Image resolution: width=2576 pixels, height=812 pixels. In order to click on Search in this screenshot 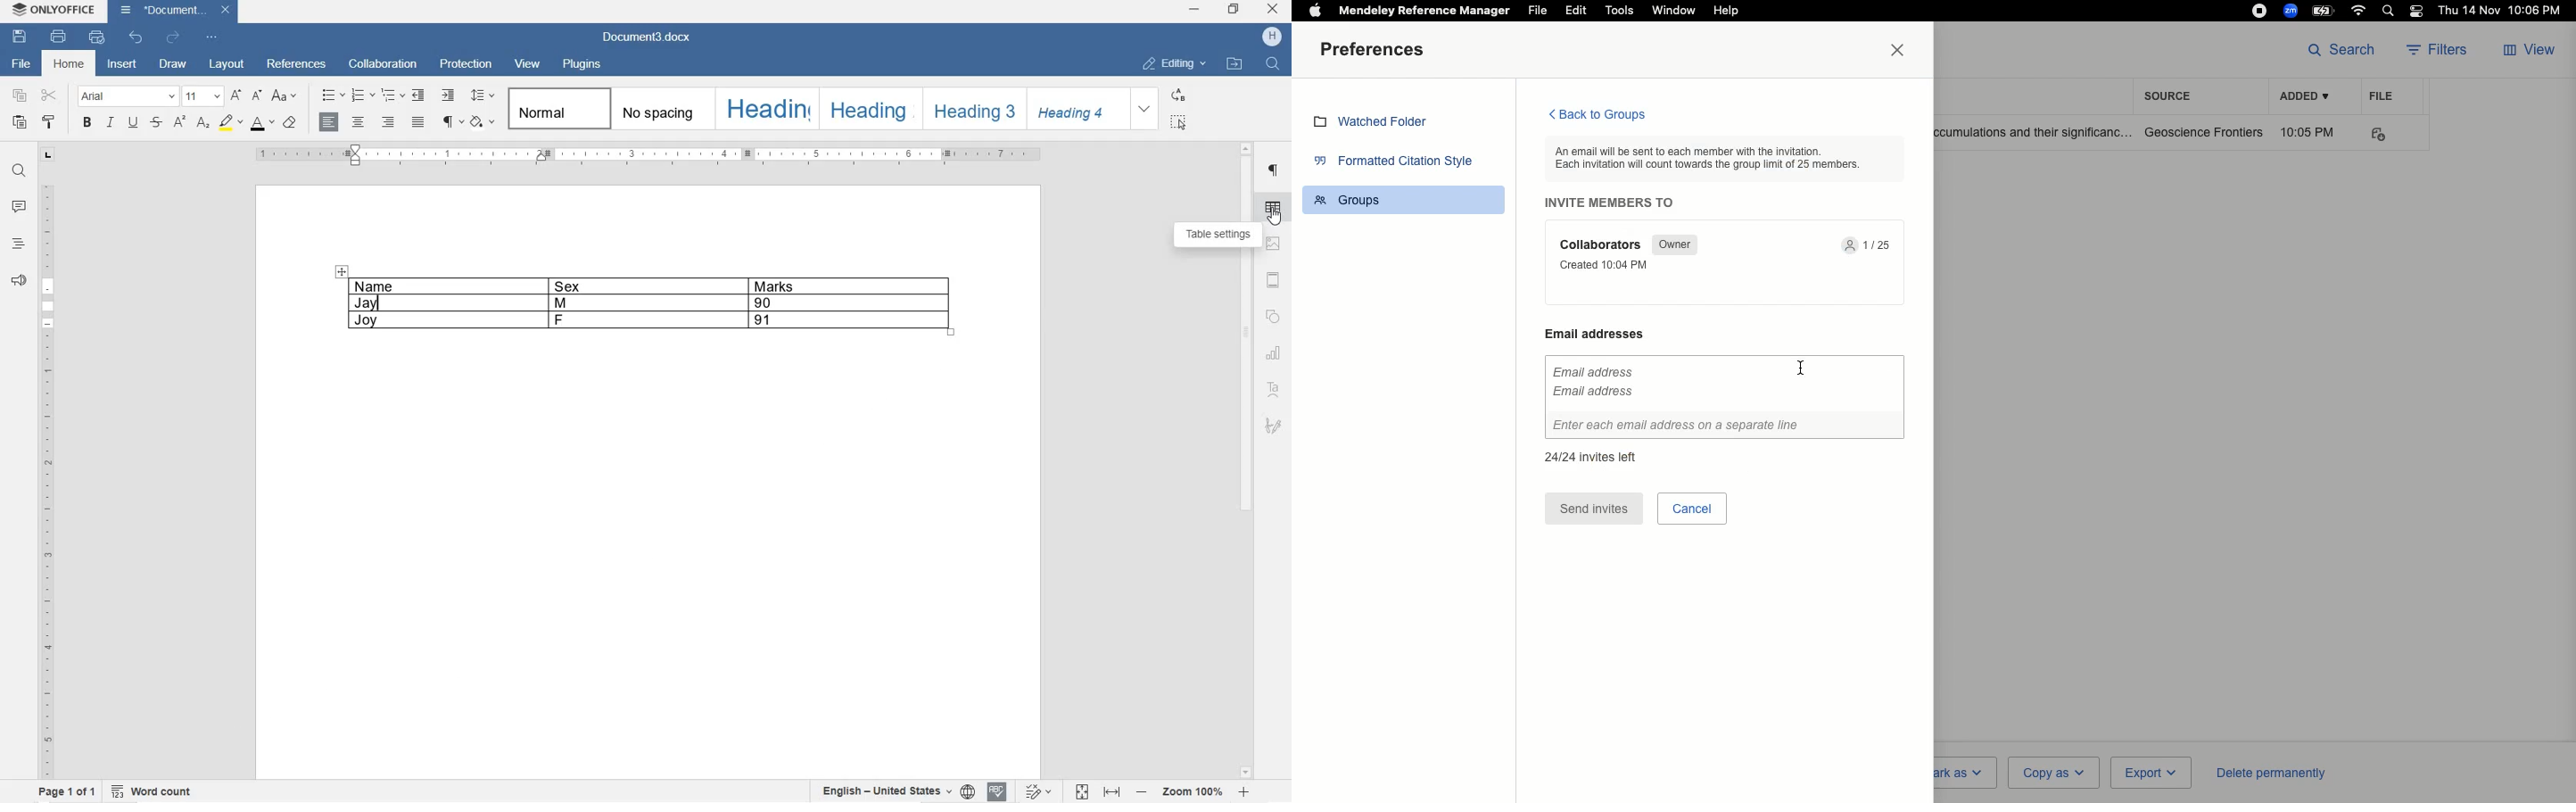, I will do `click(2341, 48)`.